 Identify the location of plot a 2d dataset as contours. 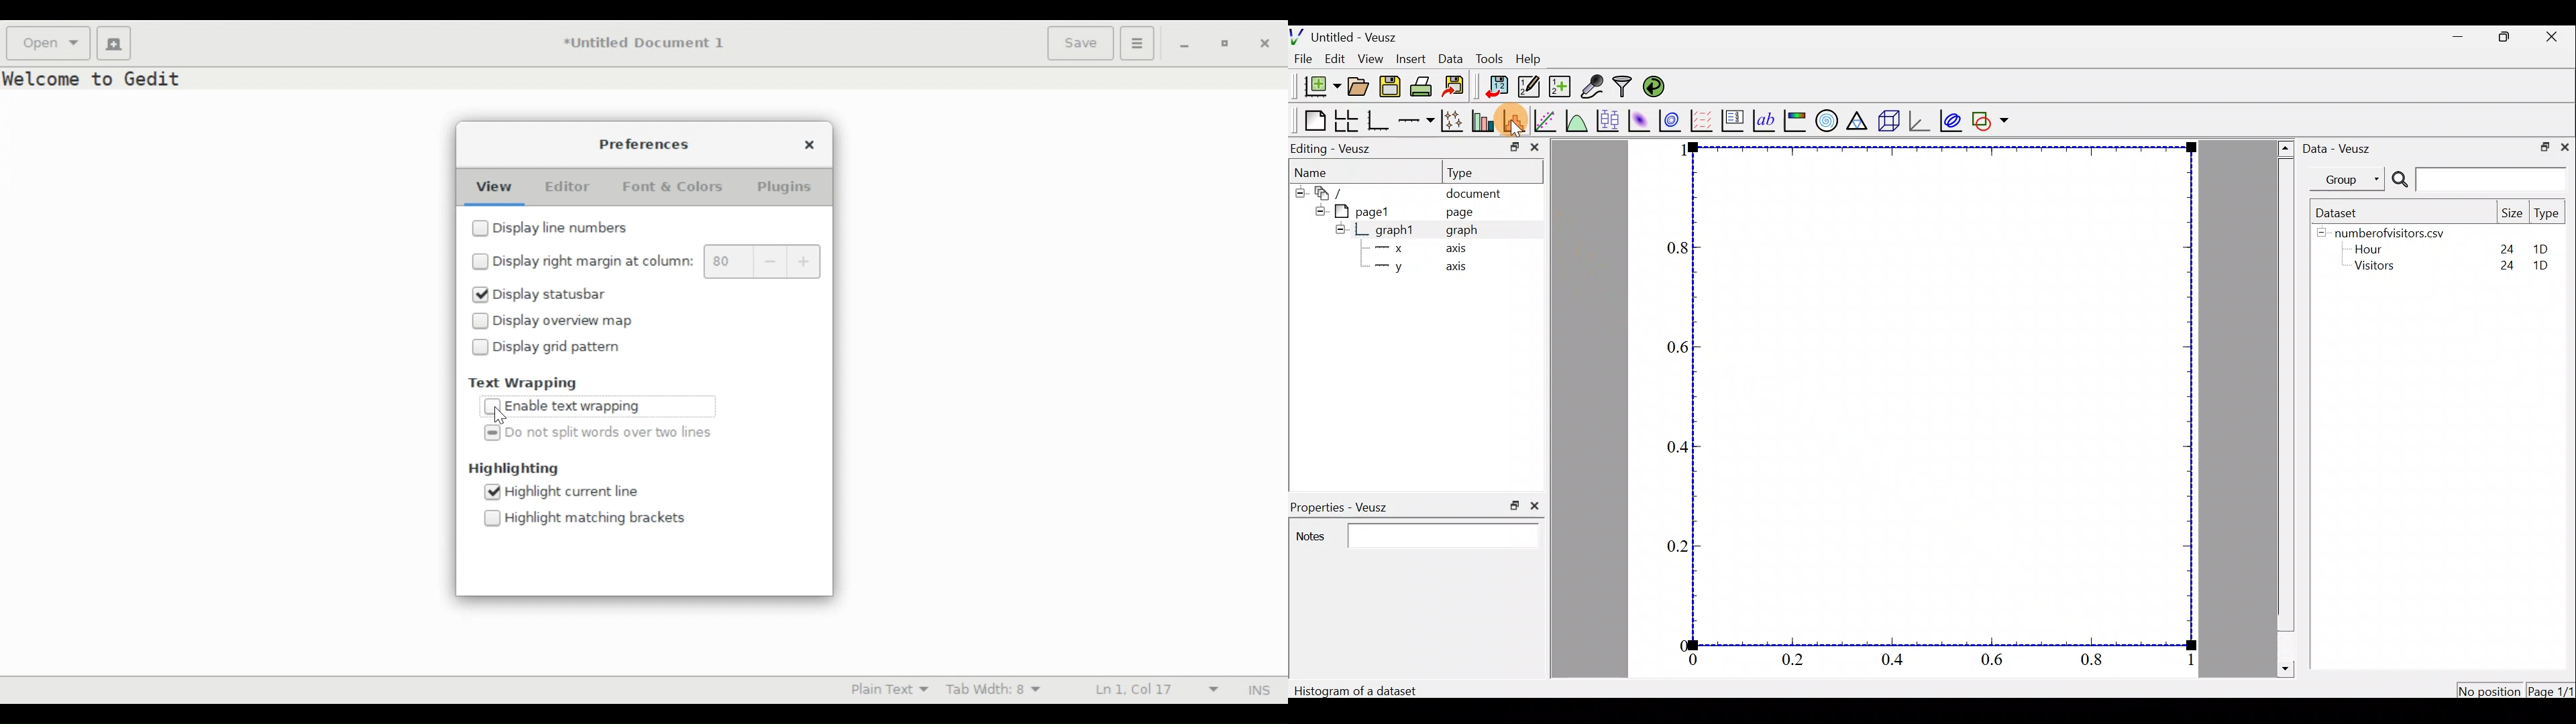
(1670, 120).